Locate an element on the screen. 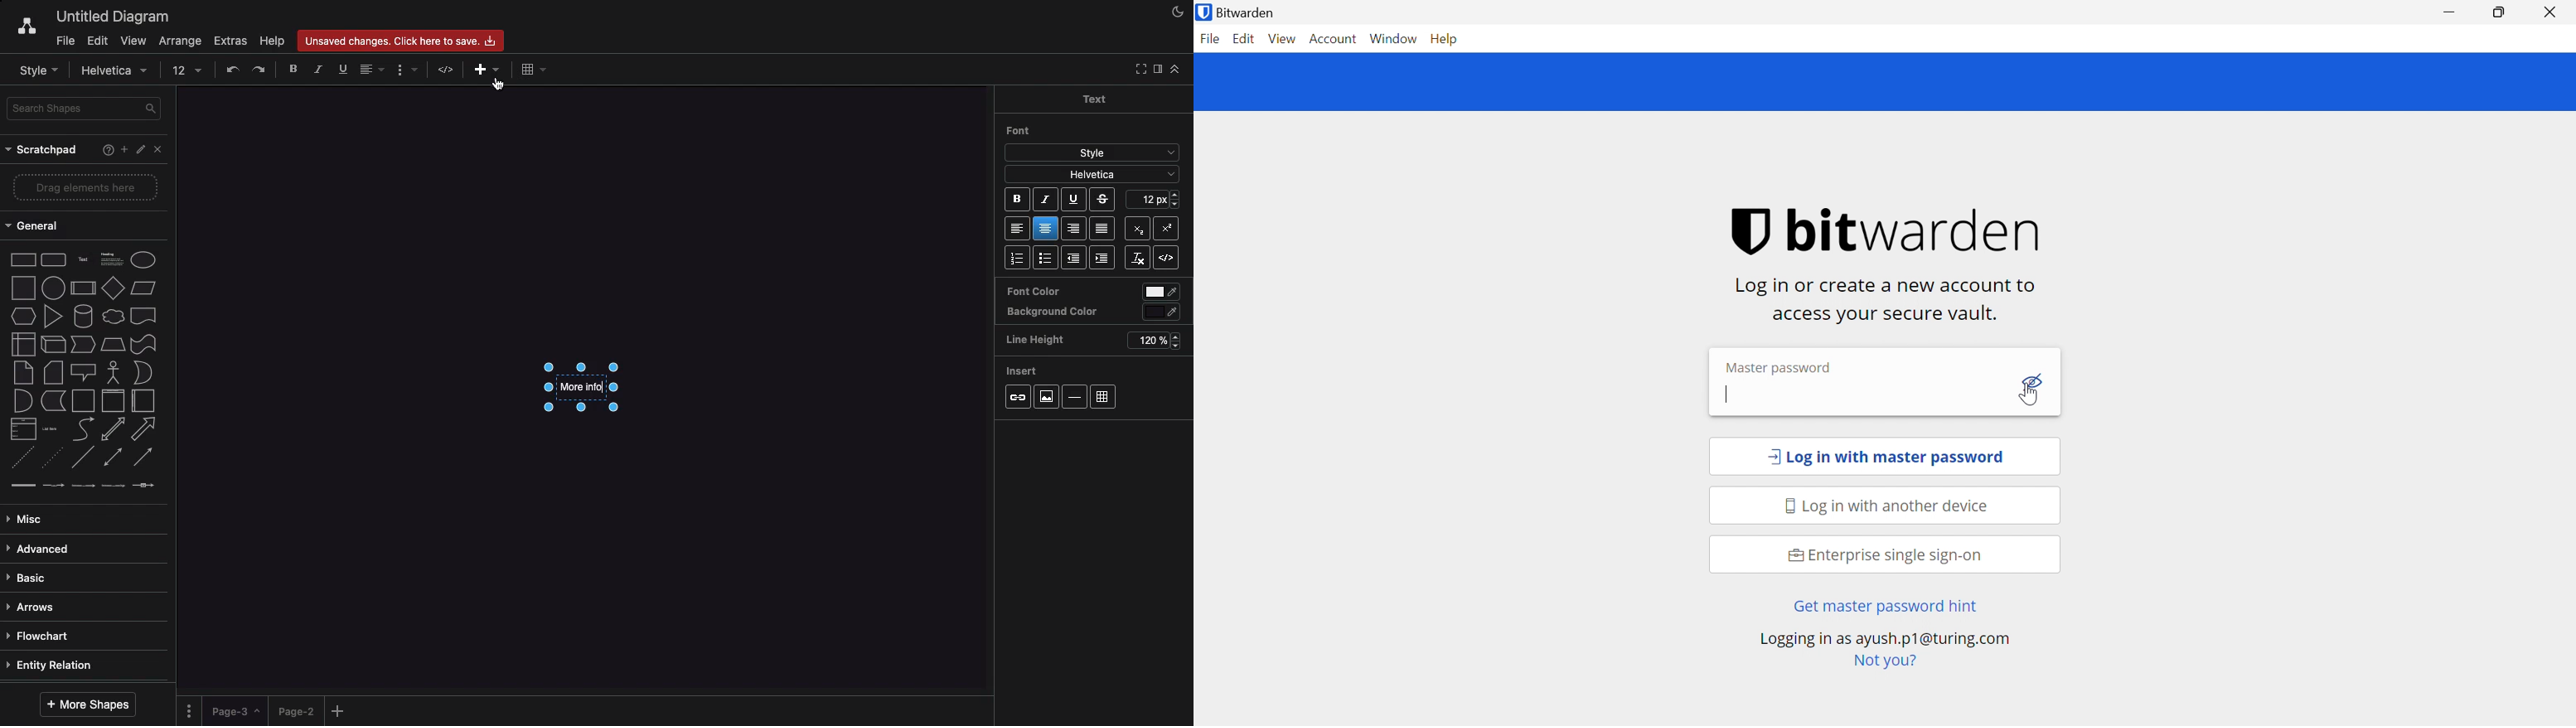 The image size is (2576, 728). Close is located at coordinates (162, 152).